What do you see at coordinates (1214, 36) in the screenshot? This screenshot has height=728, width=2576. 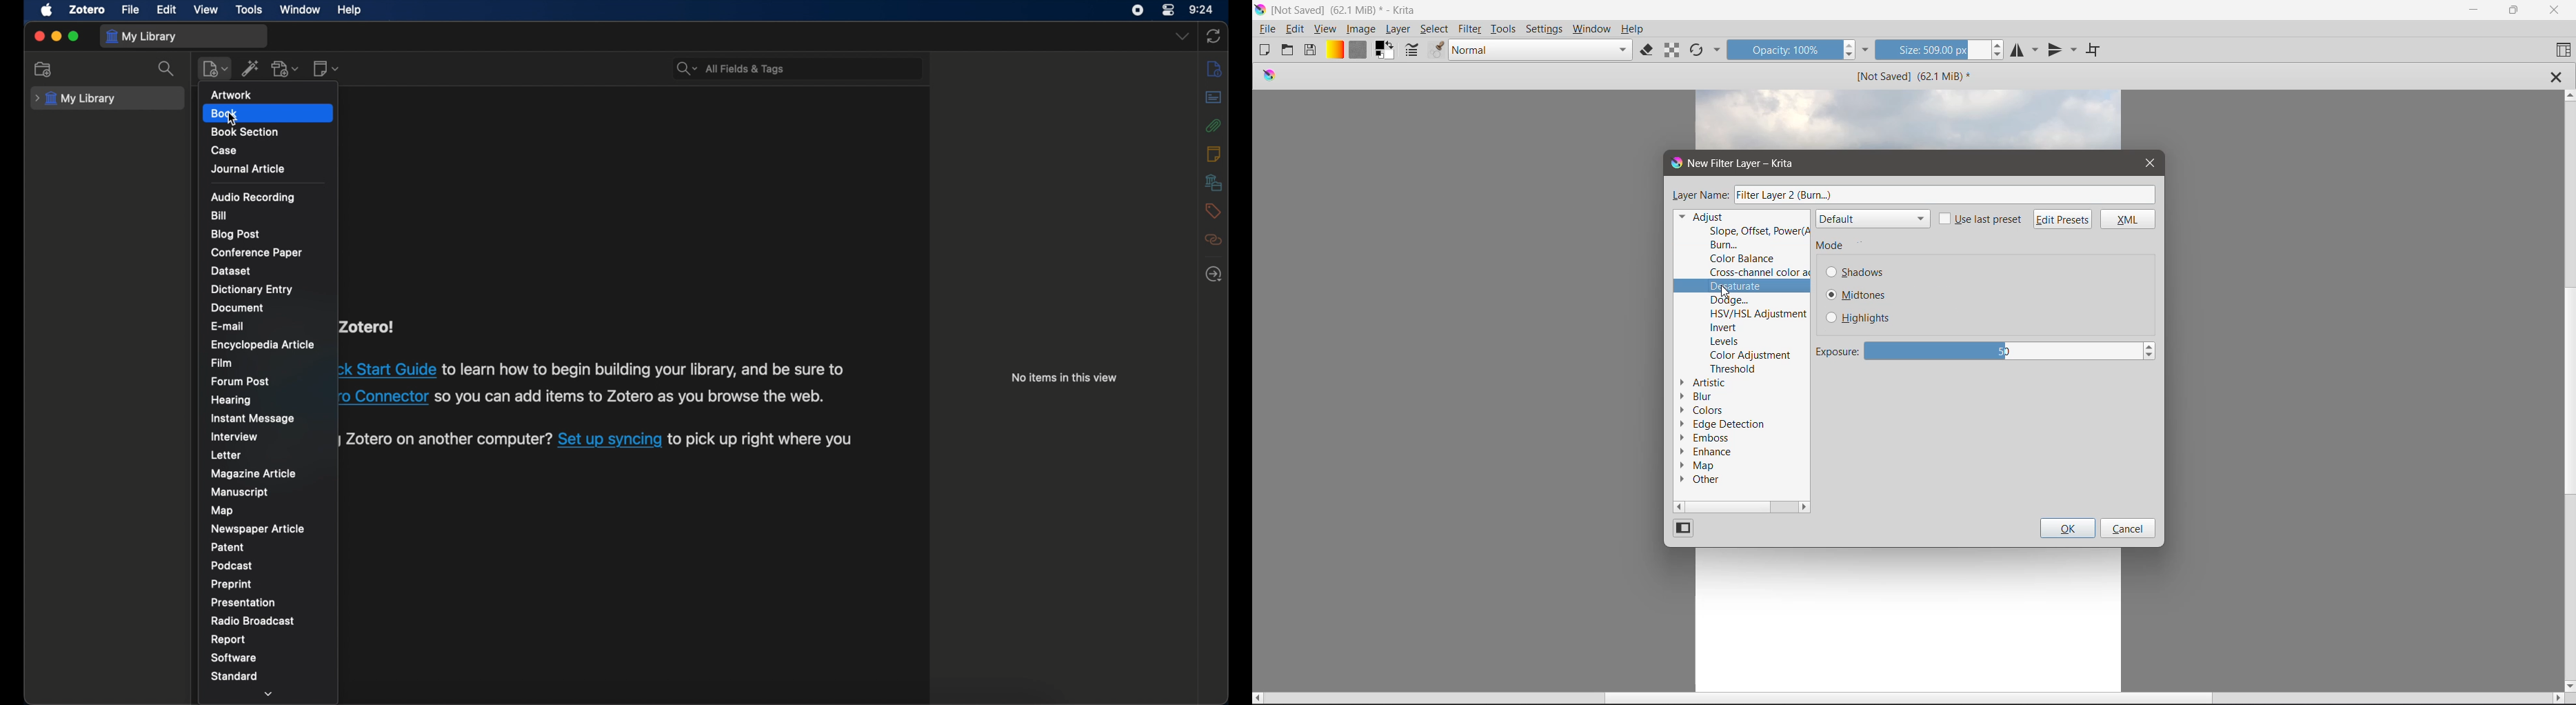 I see `sync` at bounding box center [1214, 36].